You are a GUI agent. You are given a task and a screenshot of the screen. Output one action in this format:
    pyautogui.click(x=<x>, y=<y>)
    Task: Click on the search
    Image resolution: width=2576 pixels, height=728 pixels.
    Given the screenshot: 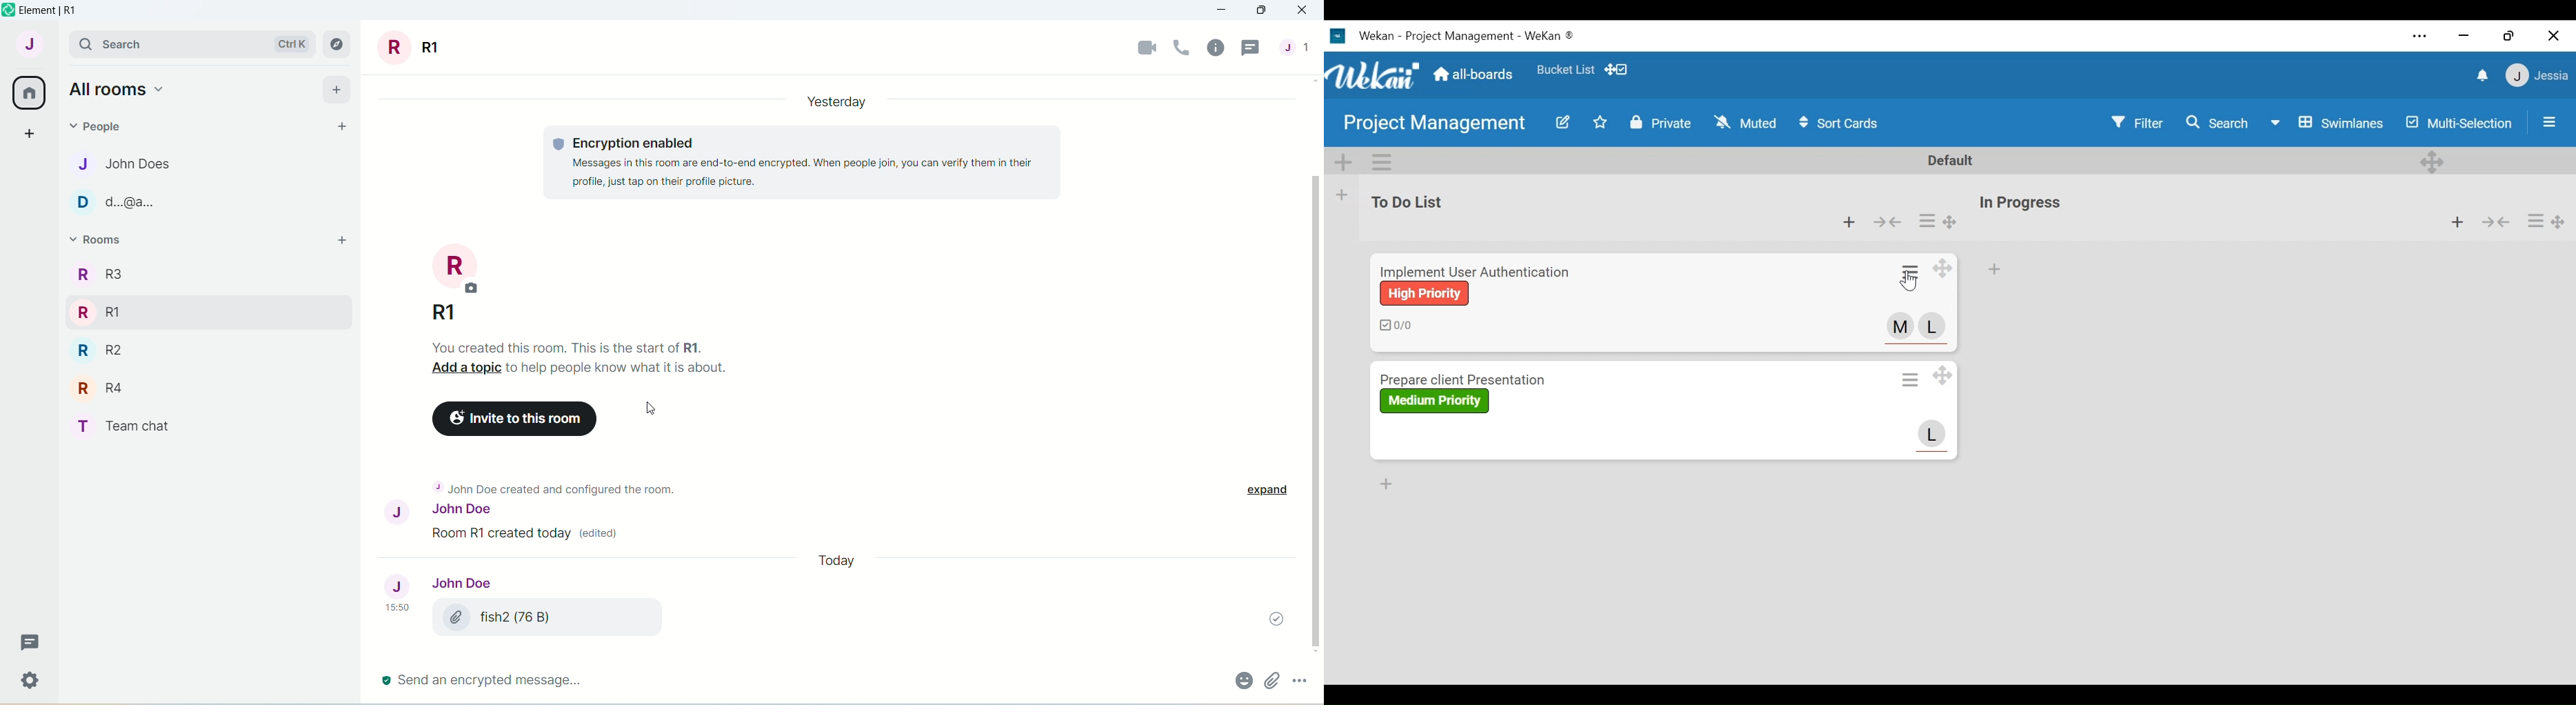 What is the action you would take?
    pyautogui.click(x=117, y=47)
    